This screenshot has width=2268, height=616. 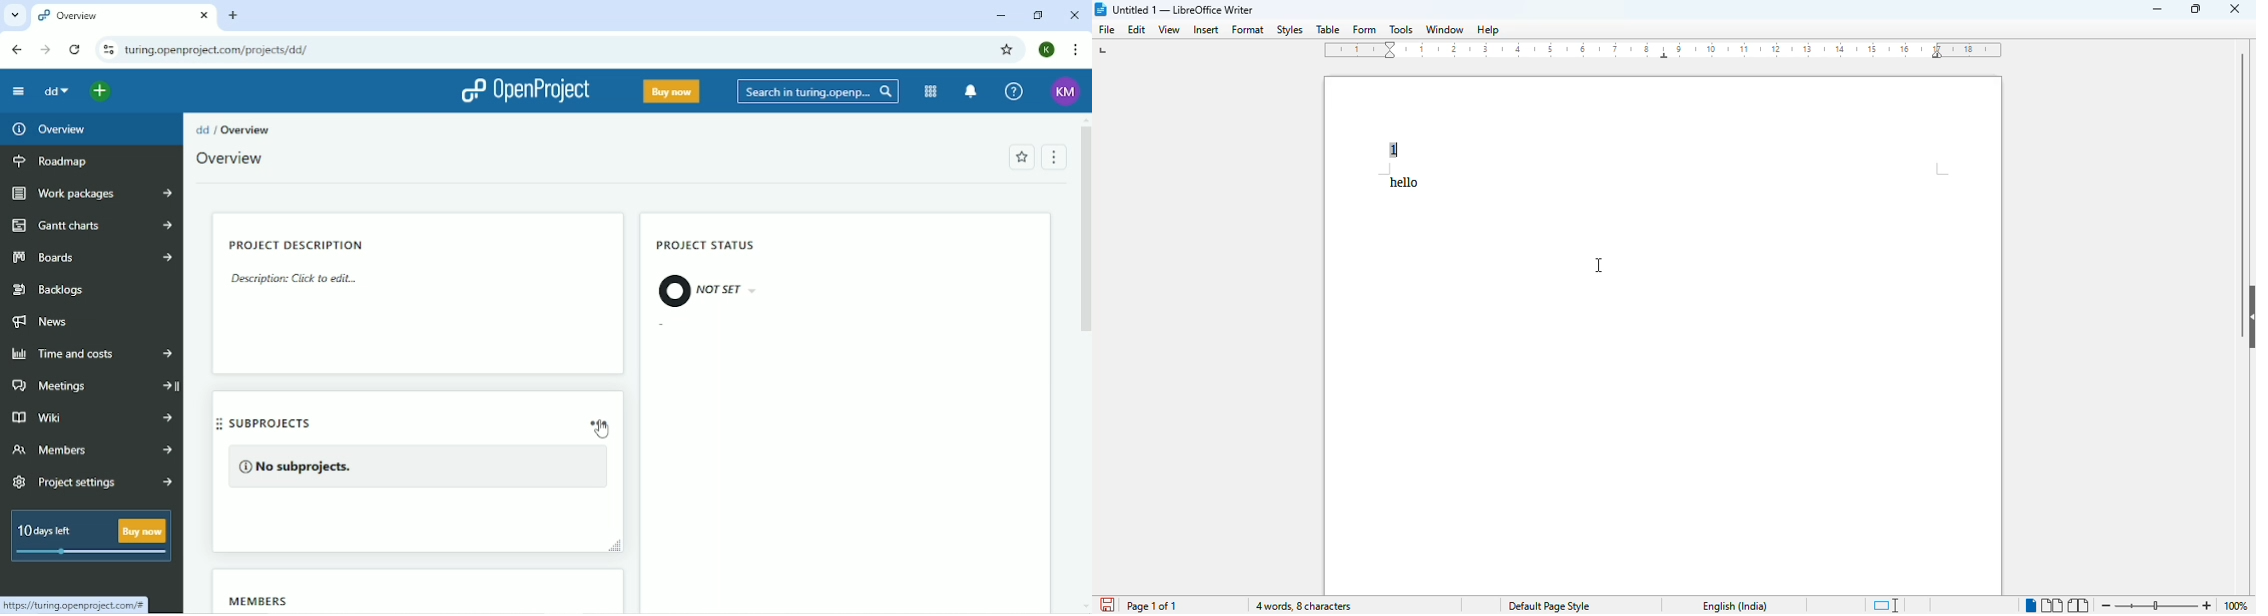 I want to click on 10 days left, so click(x=89, y=538).